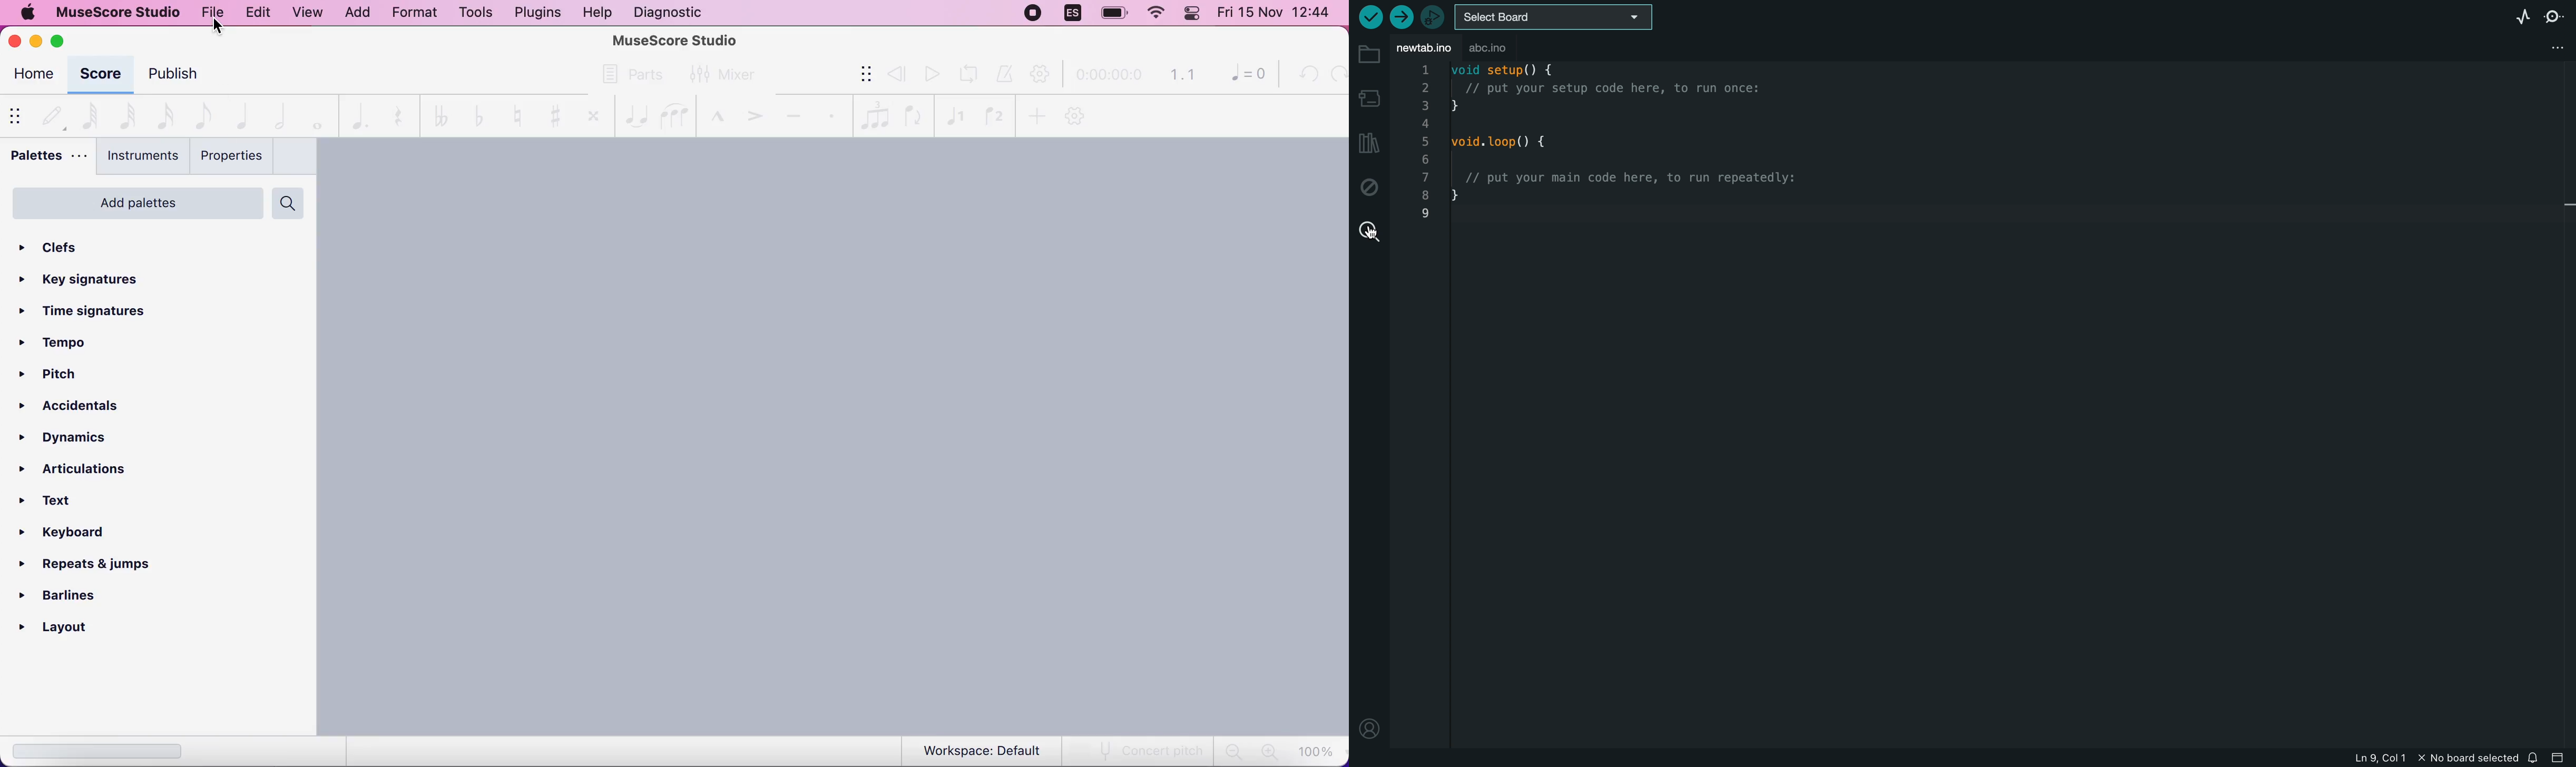 The image size is (2576, 784). Describe the element at coordinates (1368, 55) in the screenshot. I see `folder` at that location.